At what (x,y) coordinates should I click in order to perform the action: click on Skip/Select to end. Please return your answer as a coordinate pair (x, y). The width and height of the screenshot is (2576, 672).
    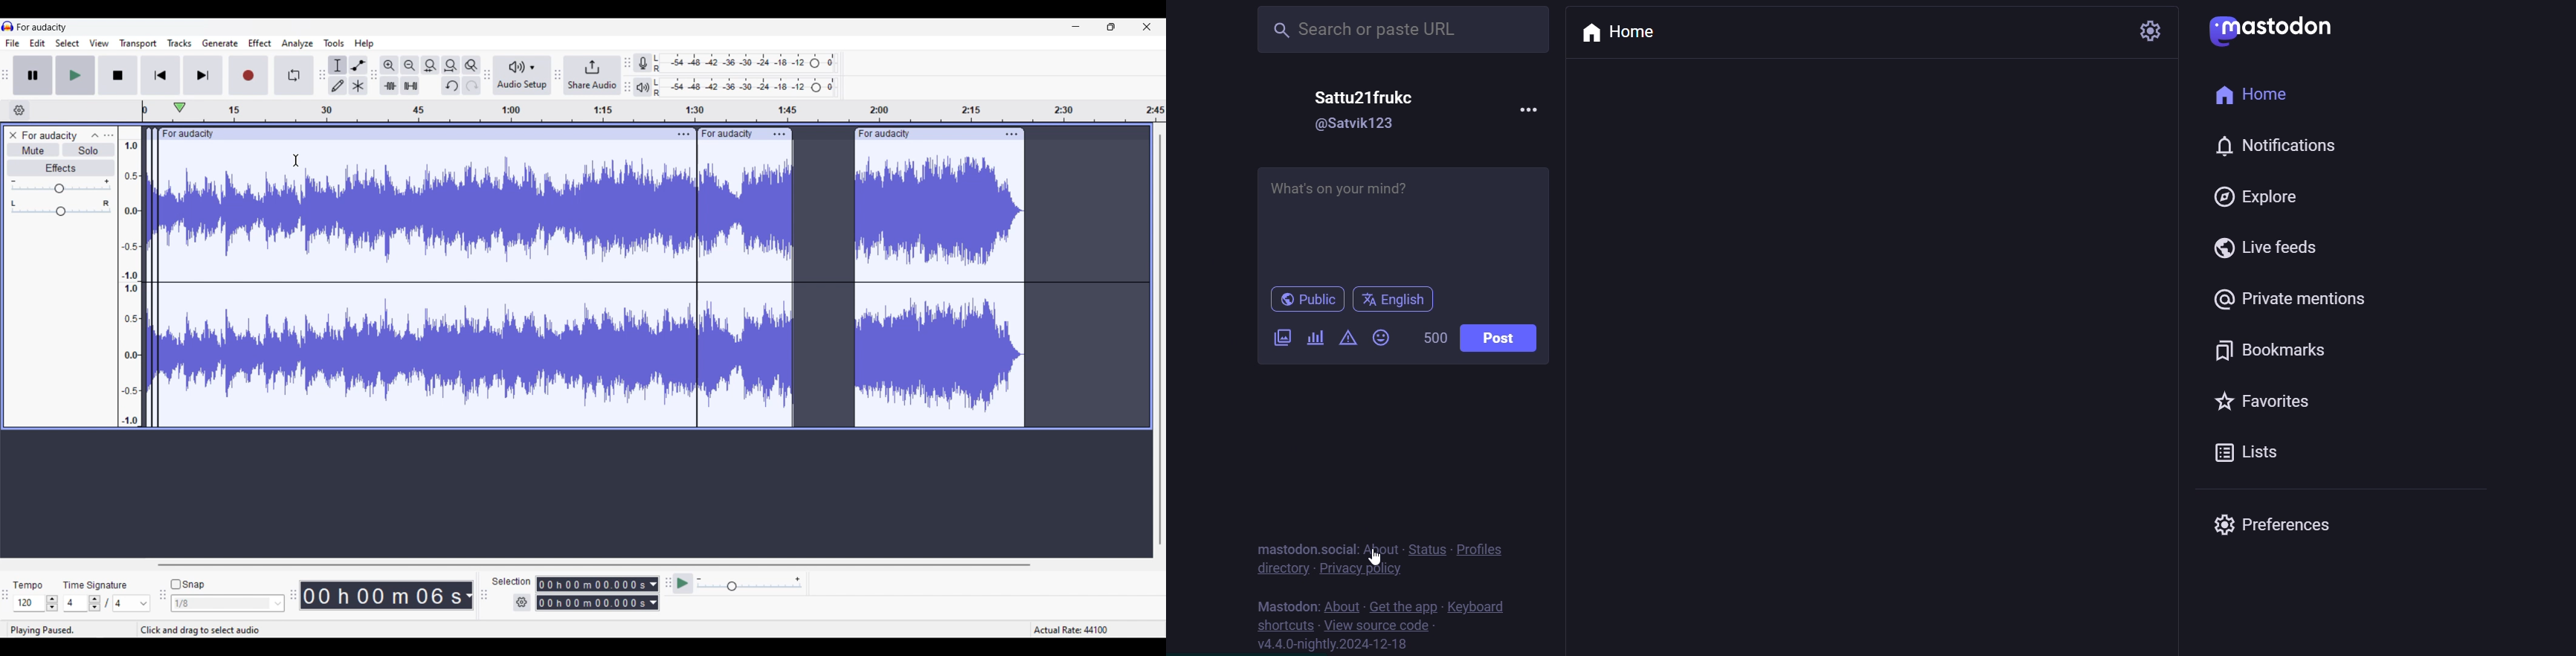
    Looking at the image, I should click on (204, 75).